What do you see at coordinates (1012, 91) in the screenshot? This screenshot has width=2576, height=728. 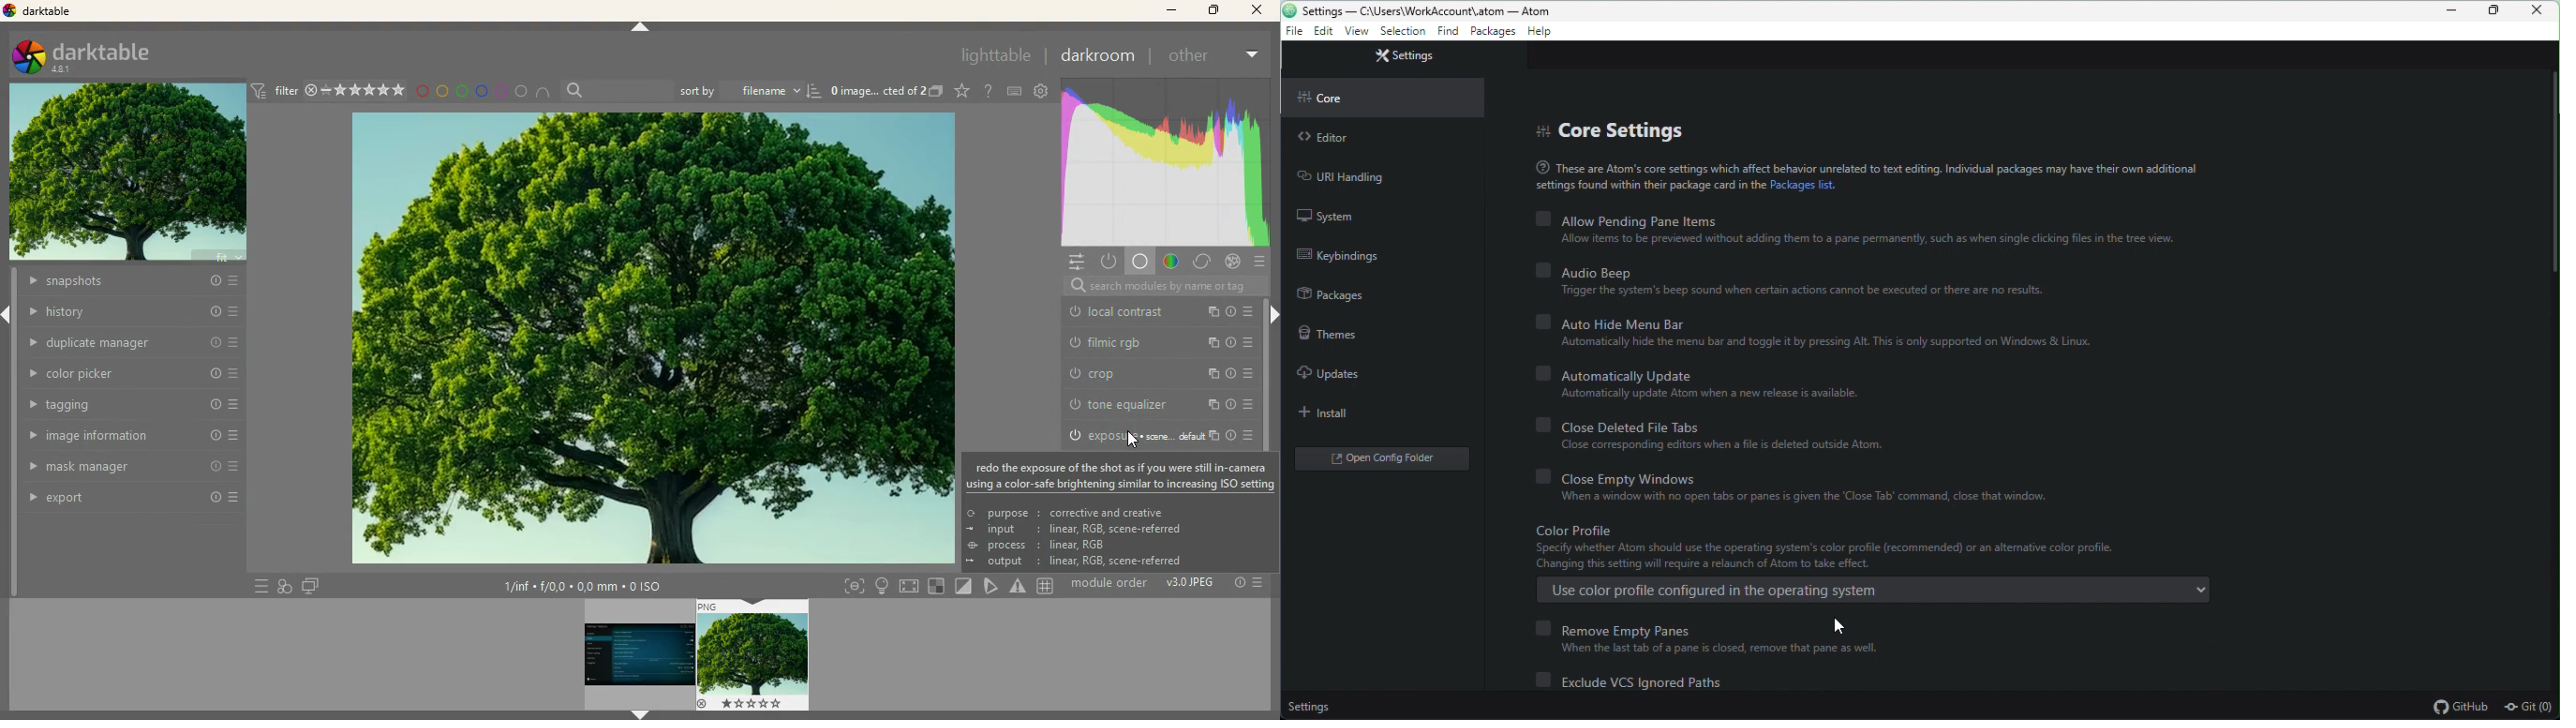 I see `keyboard` at bounding box center [1012, 91].